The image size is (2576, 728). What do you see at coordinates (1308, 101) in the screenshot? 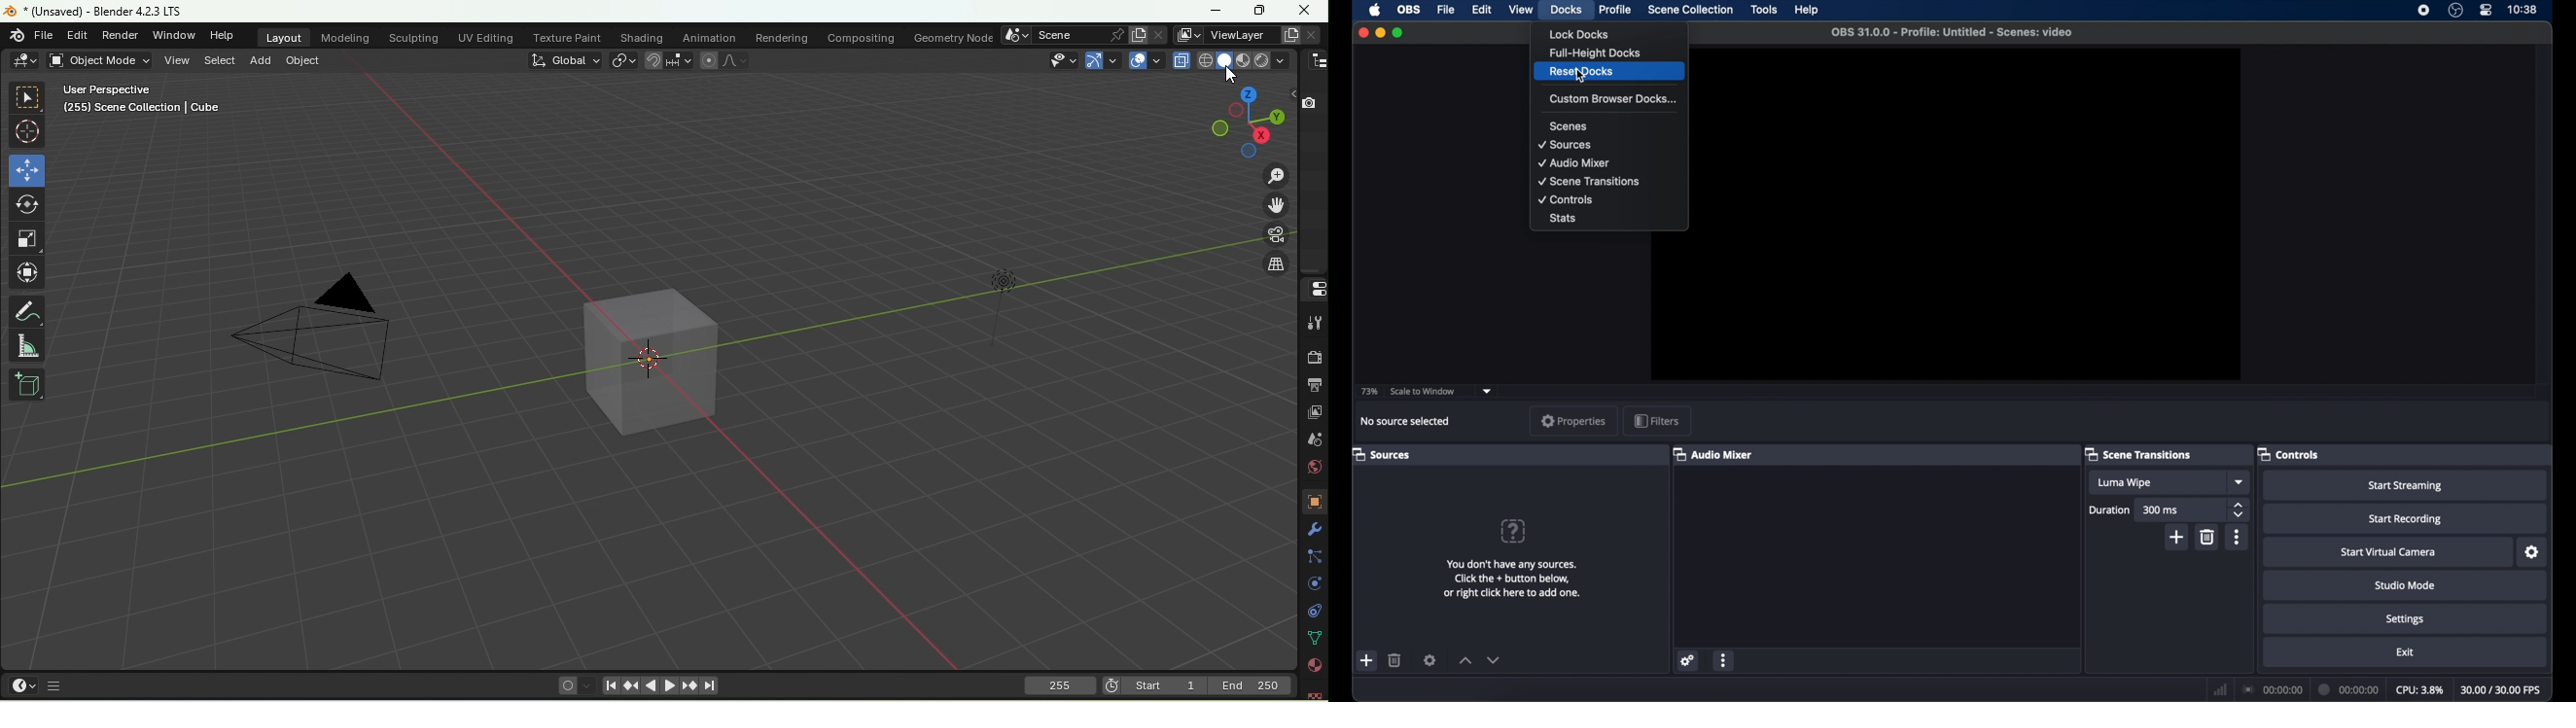
I see `Disable in renders` at bounding box center [1308, 101].